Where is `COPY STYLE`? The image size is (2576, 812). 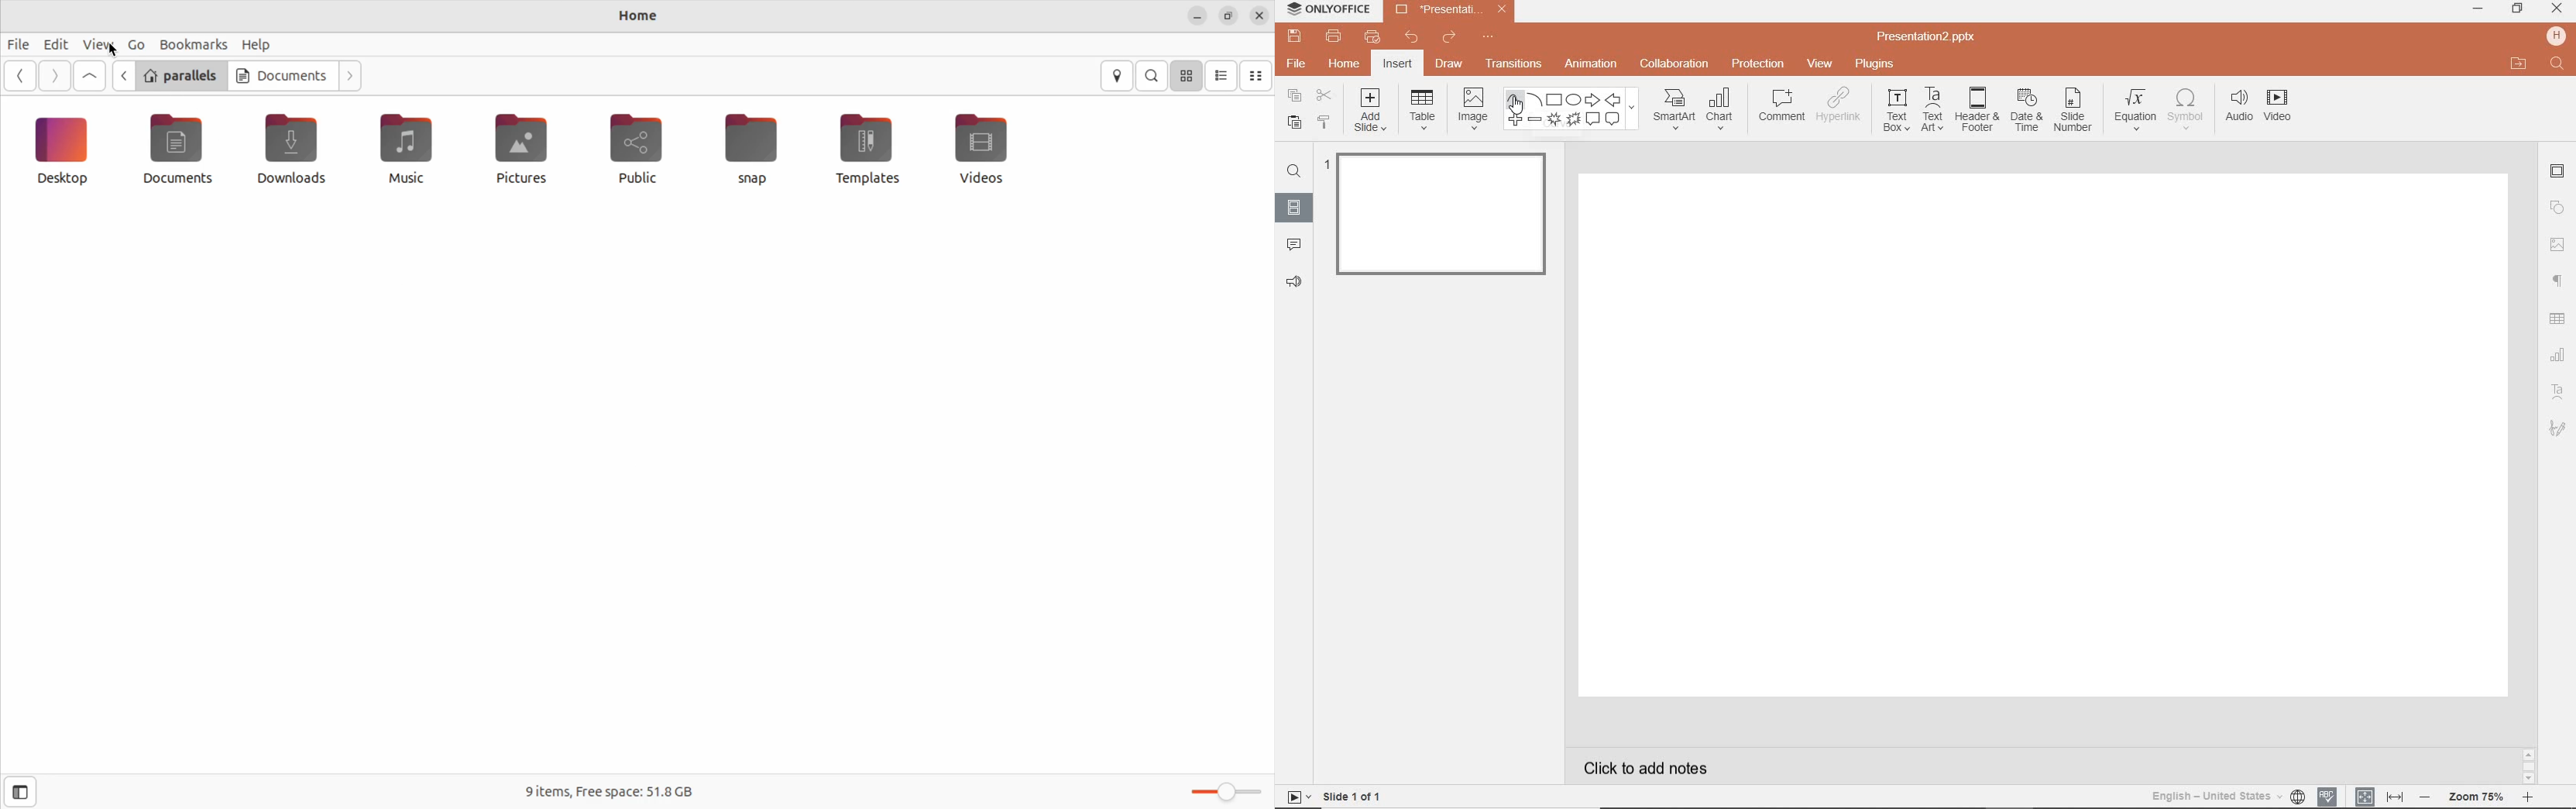
COPY STYLE is located at coordinates (1323, 122).